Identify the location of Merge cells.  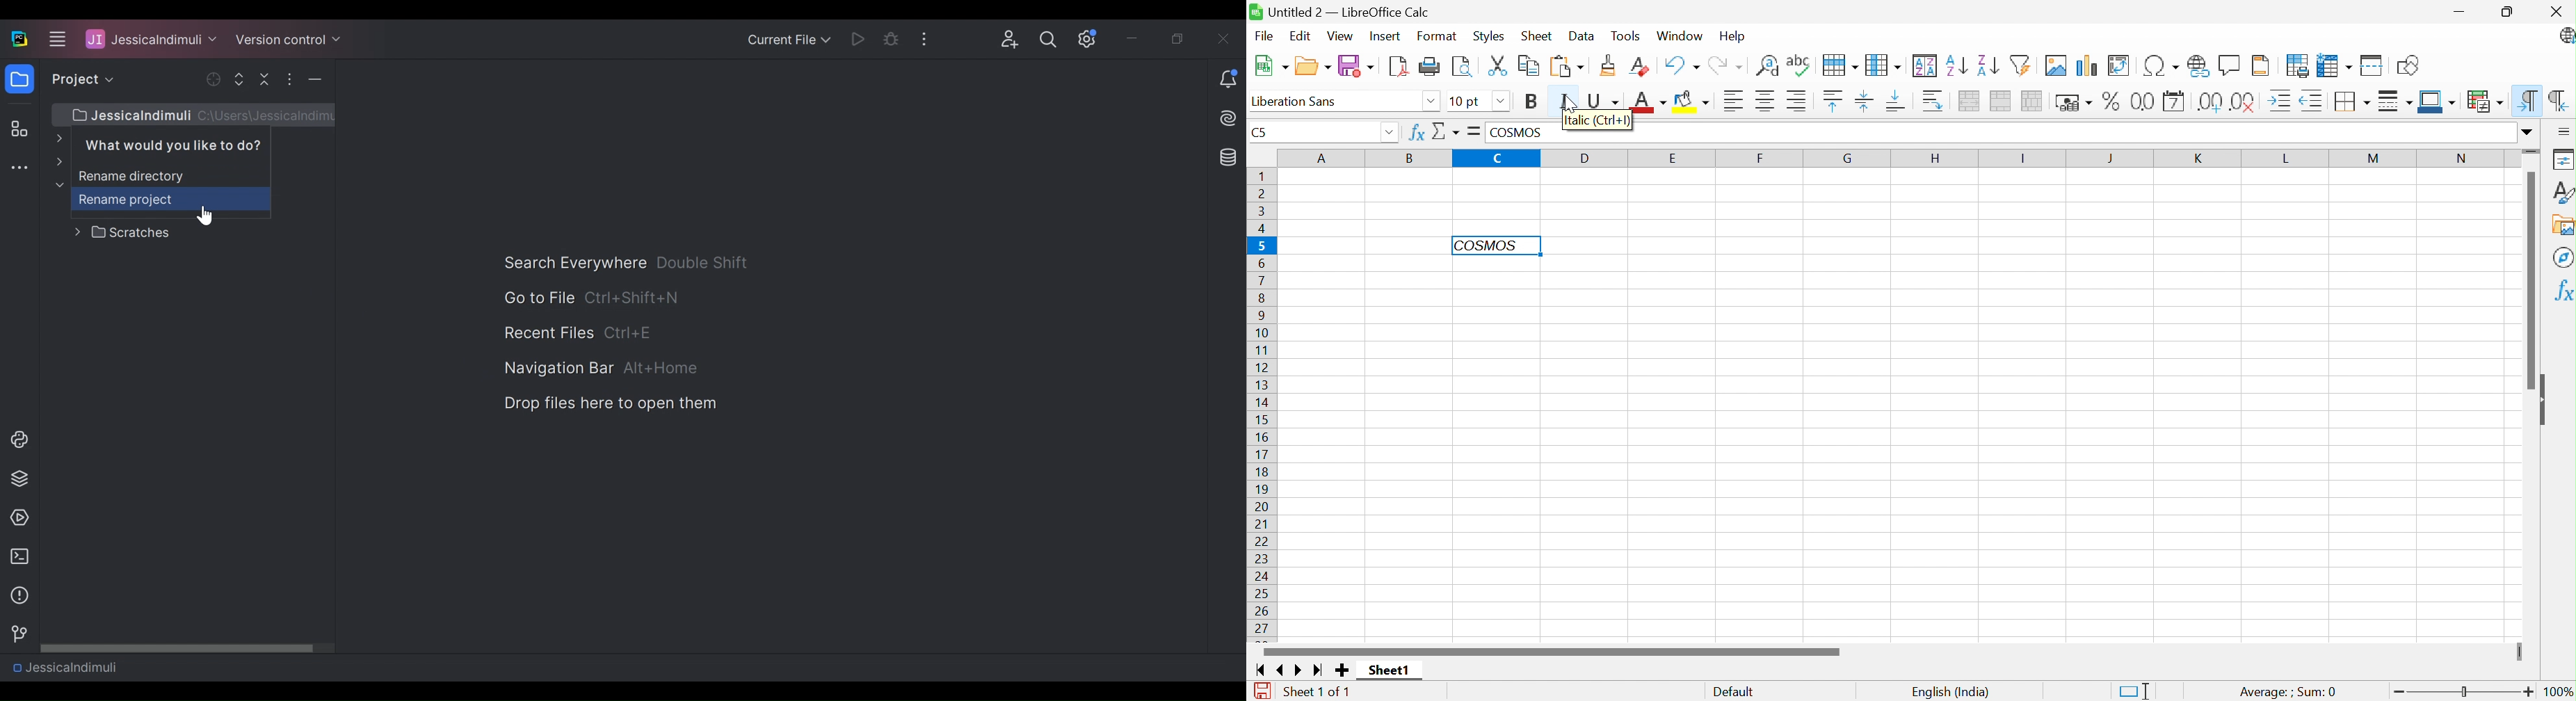
(2001, 101).